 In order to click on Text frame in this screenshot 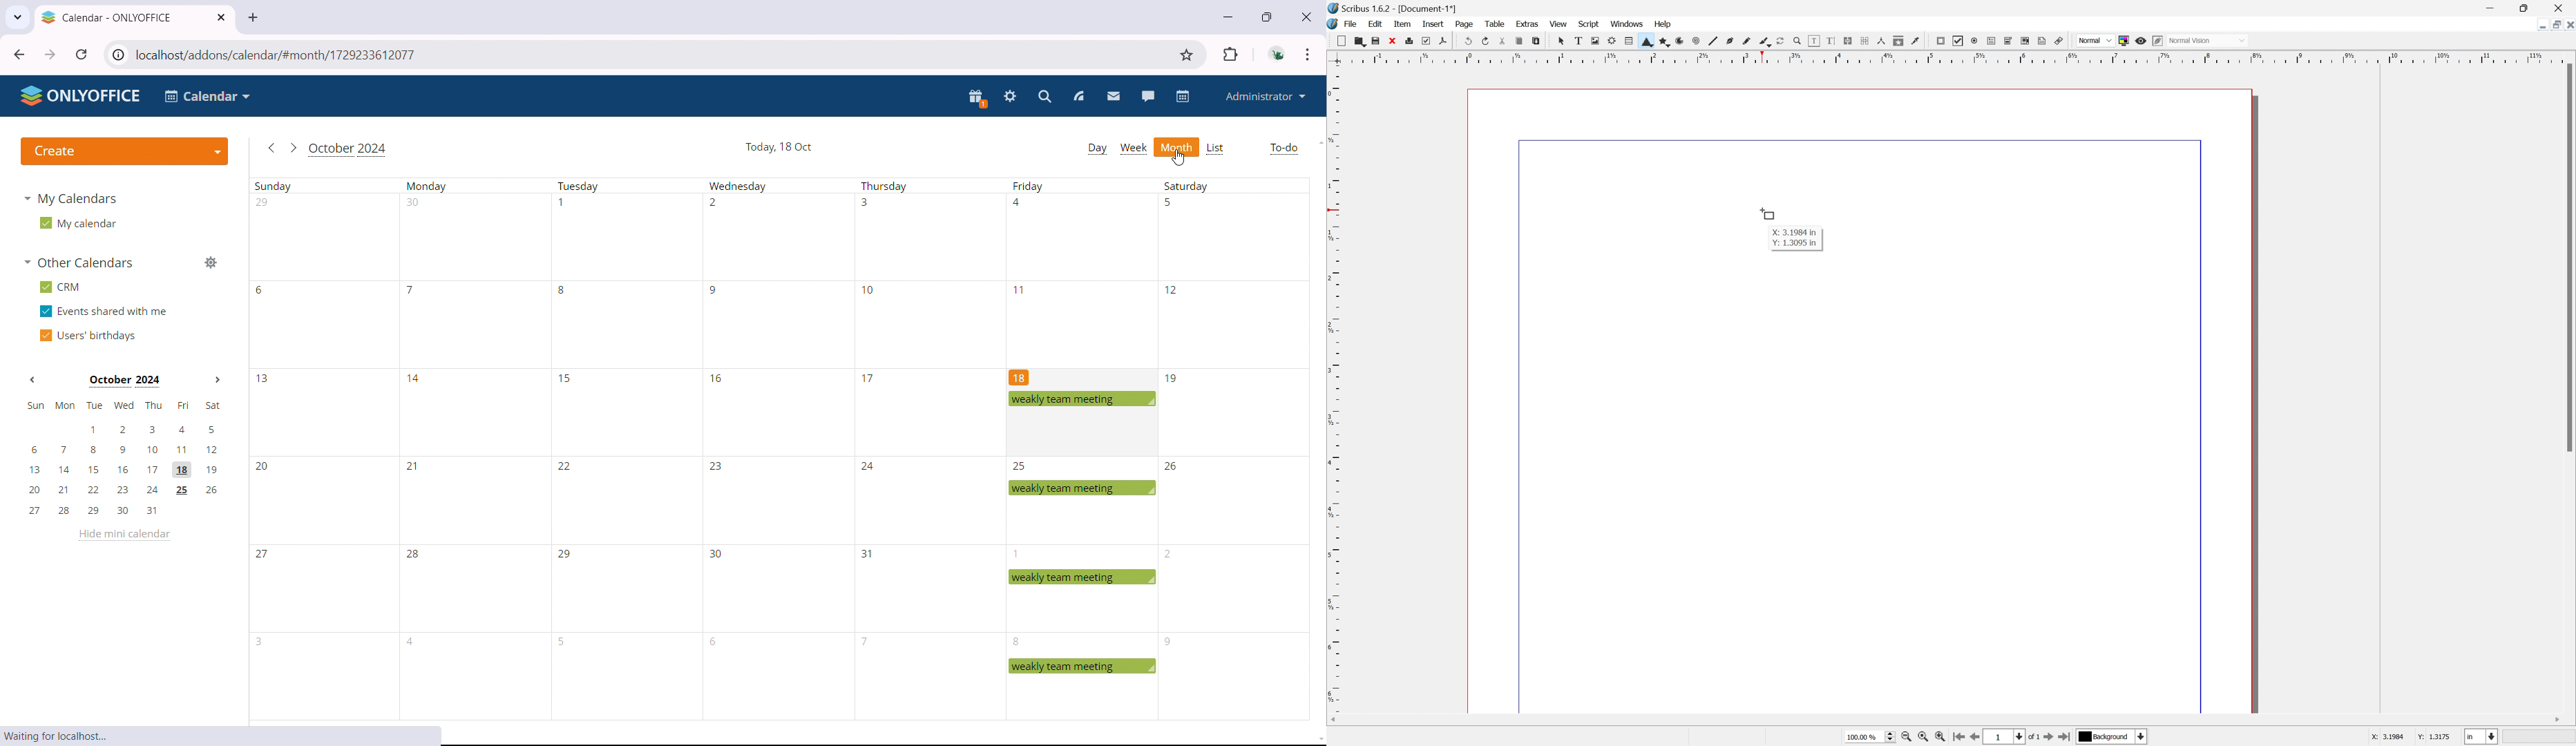, I will do `click(1580, 41)`.